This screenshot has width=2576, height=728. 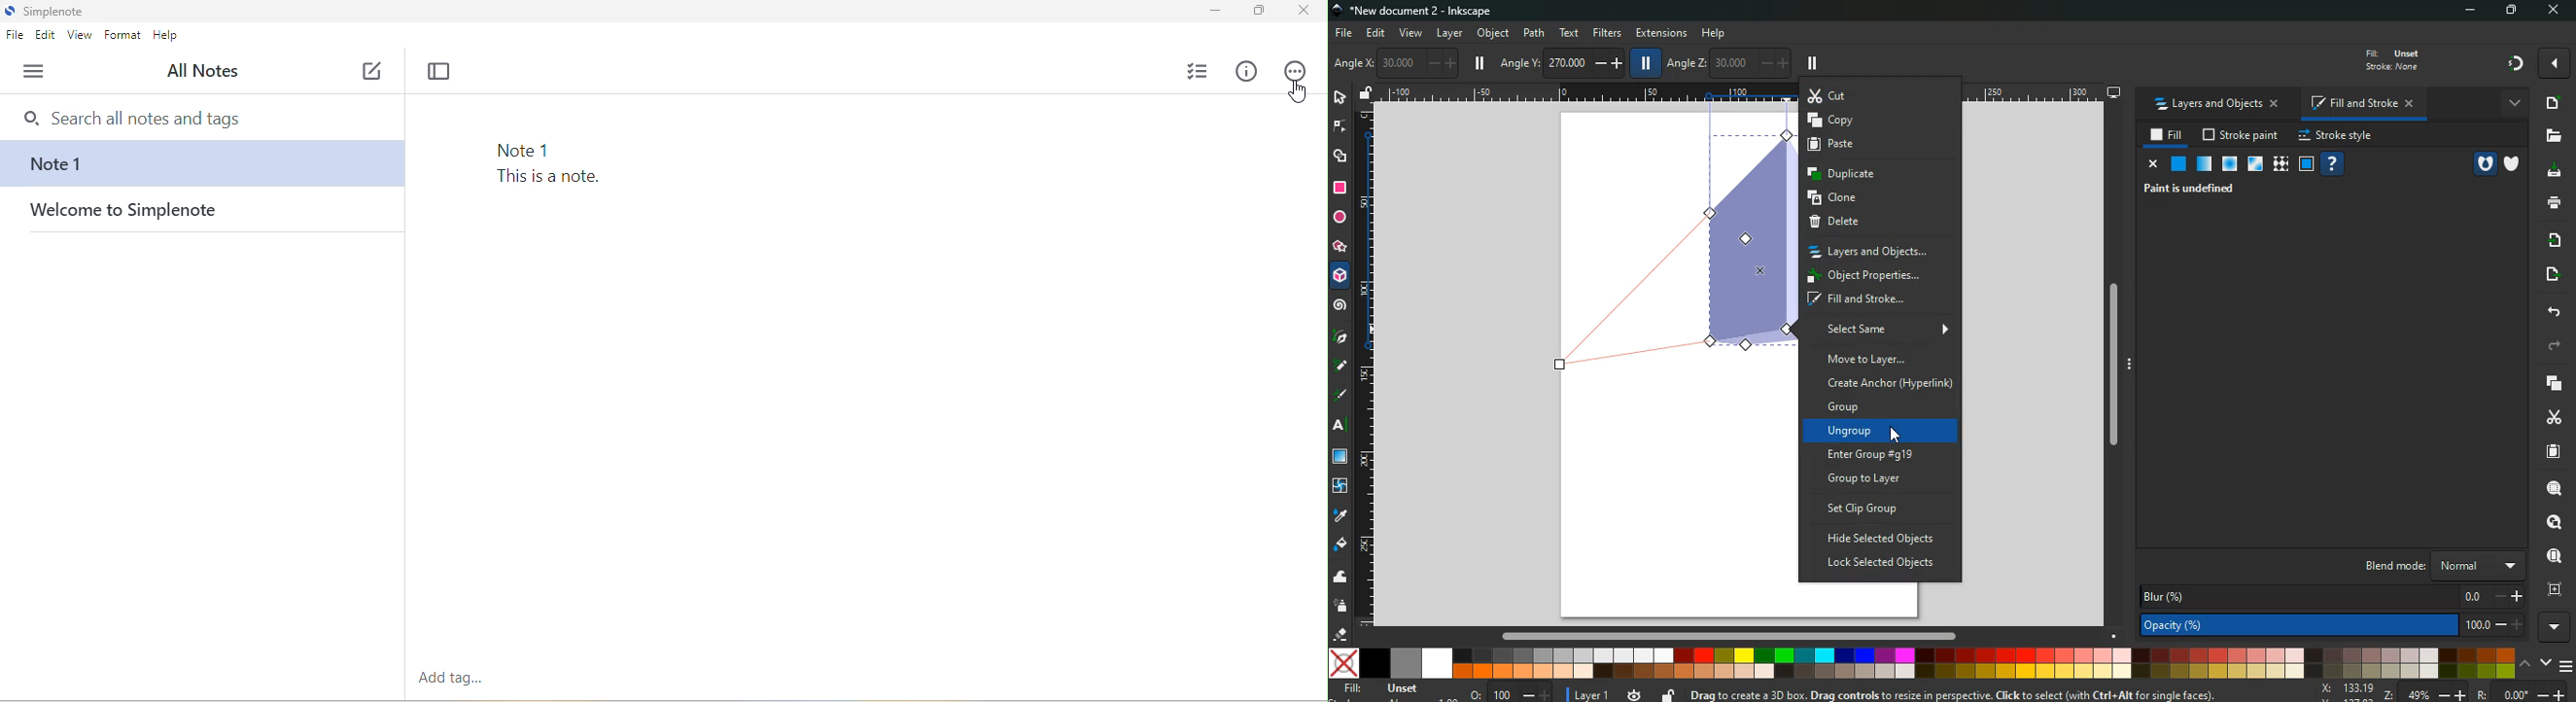 I want to click on group to layer, so click(x=1886, y=480).